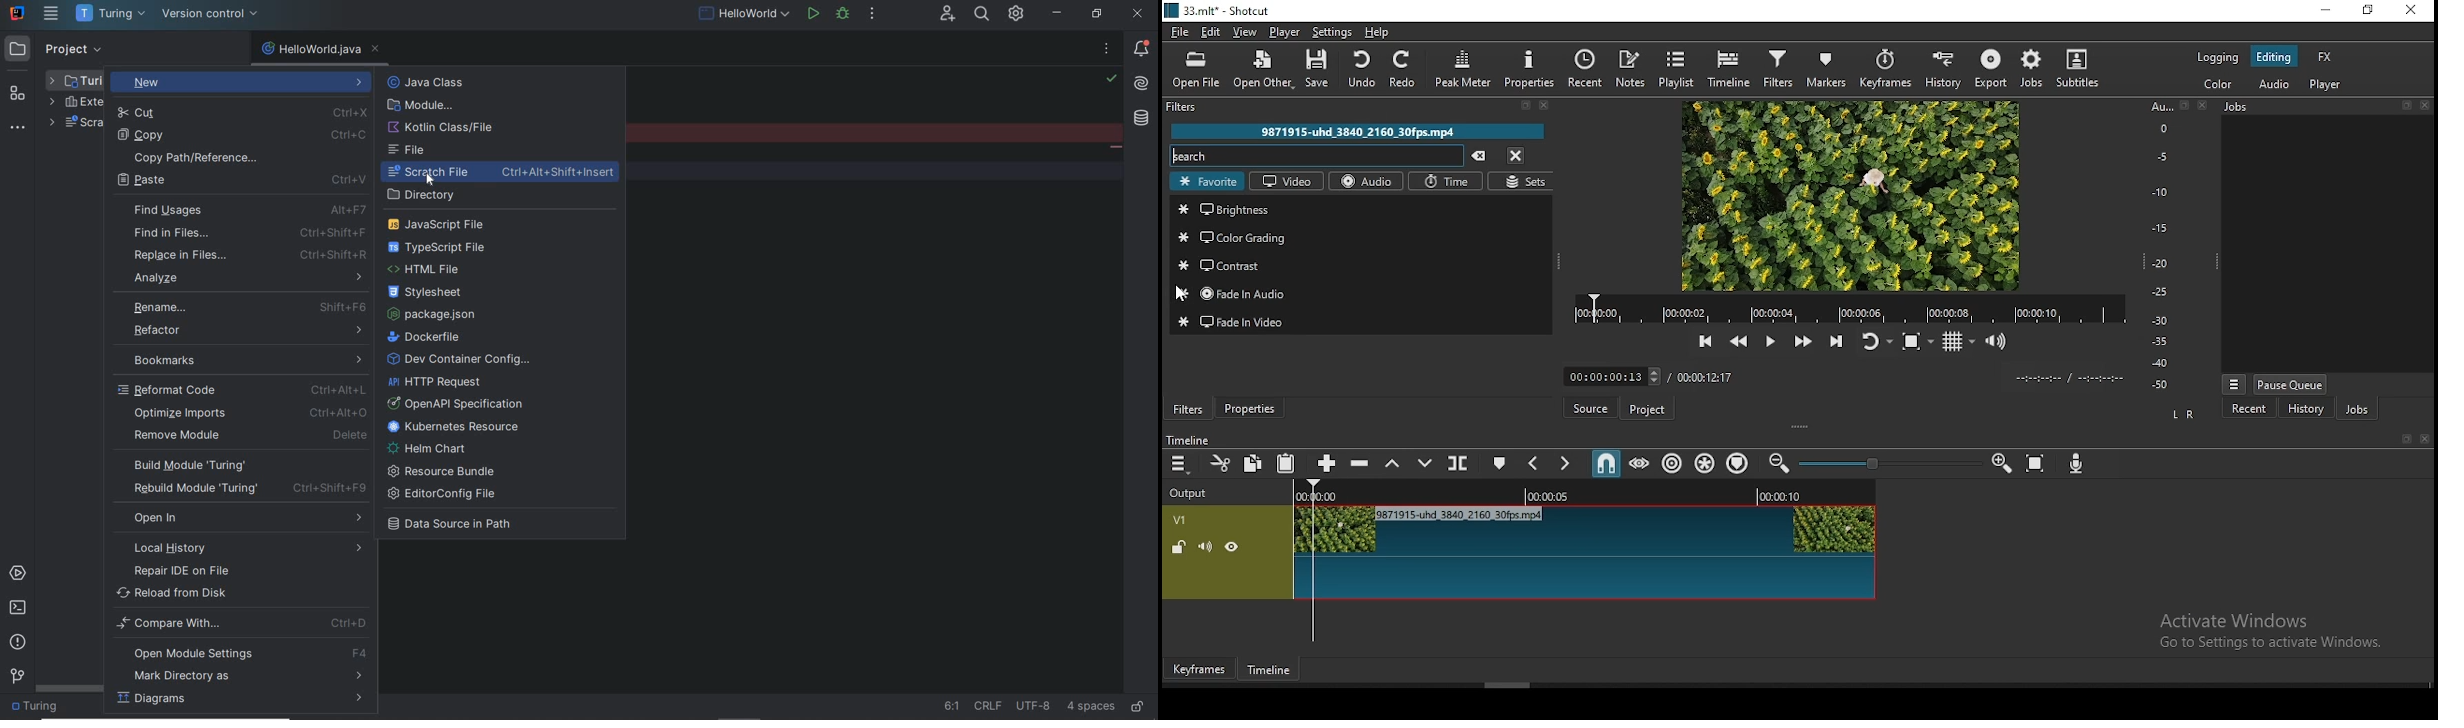 This screenshot has height=728, width=2464. I want to click on view, so click(1246, 31).